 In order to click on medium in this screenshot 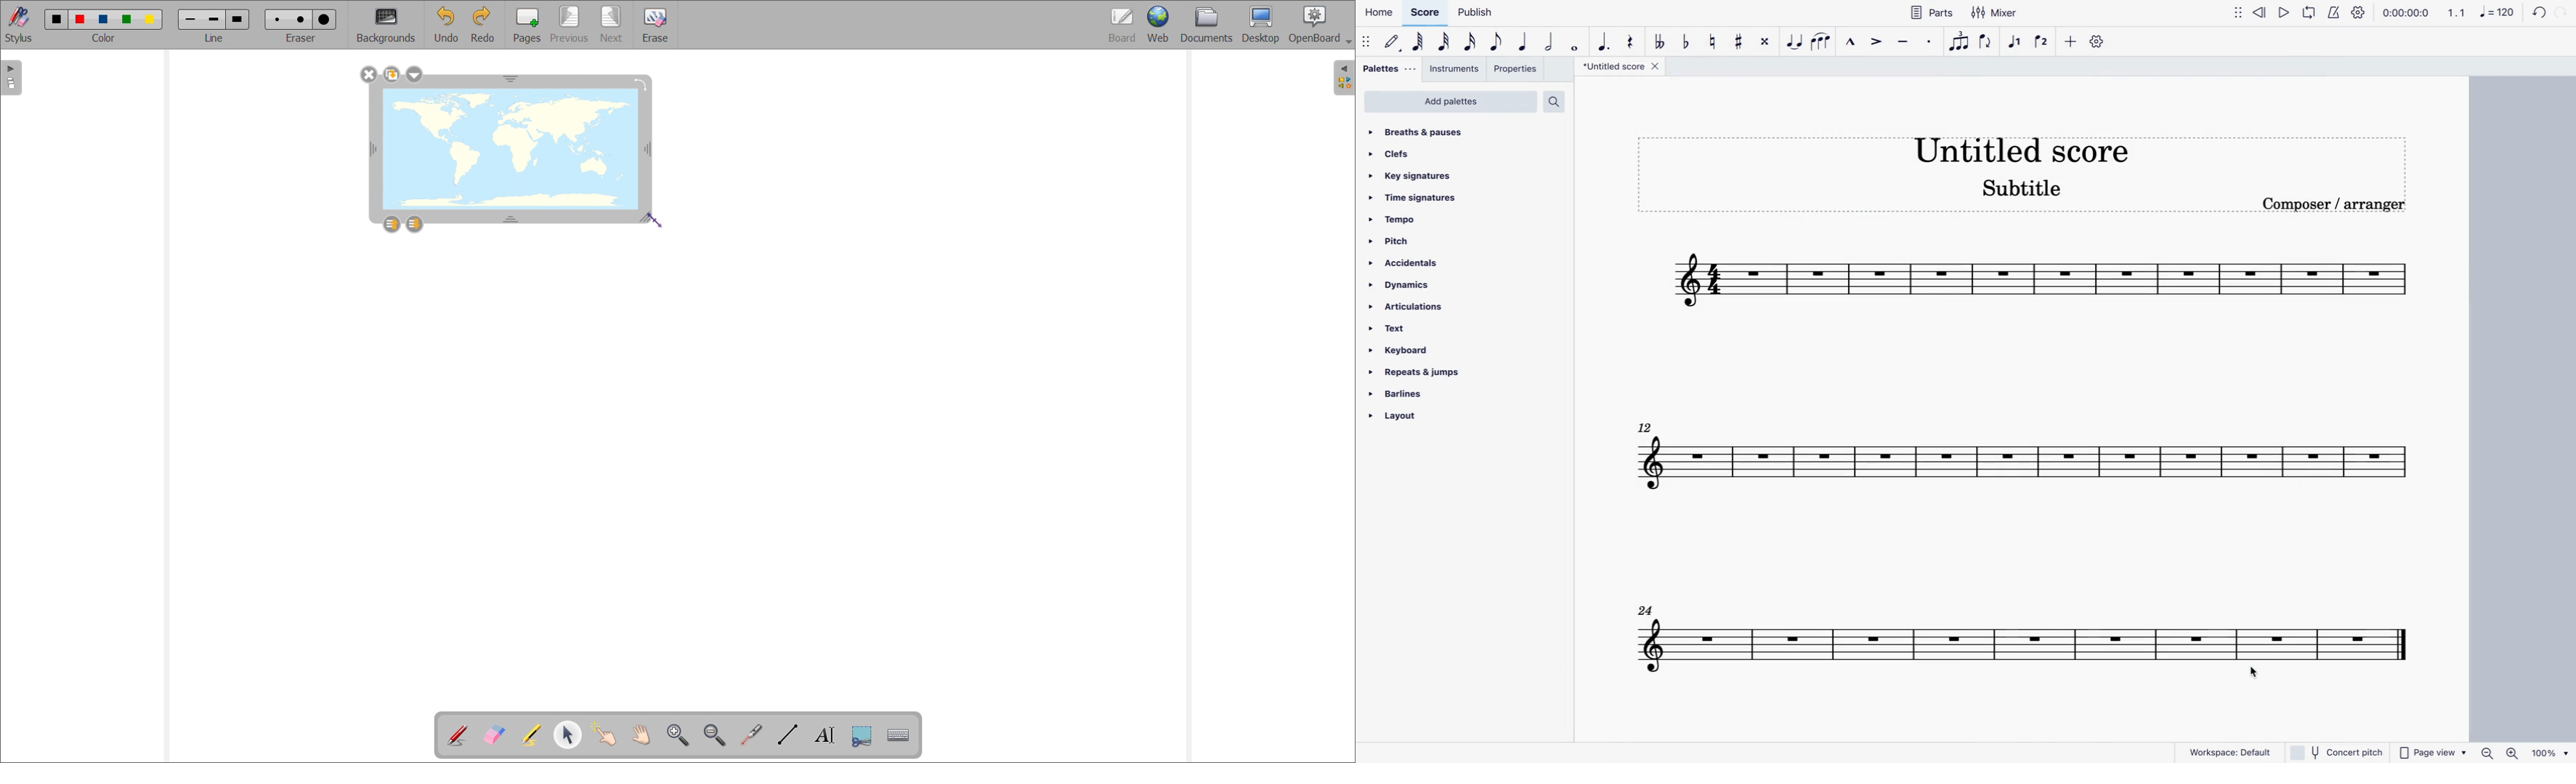, I will do `click(213, 20)`.